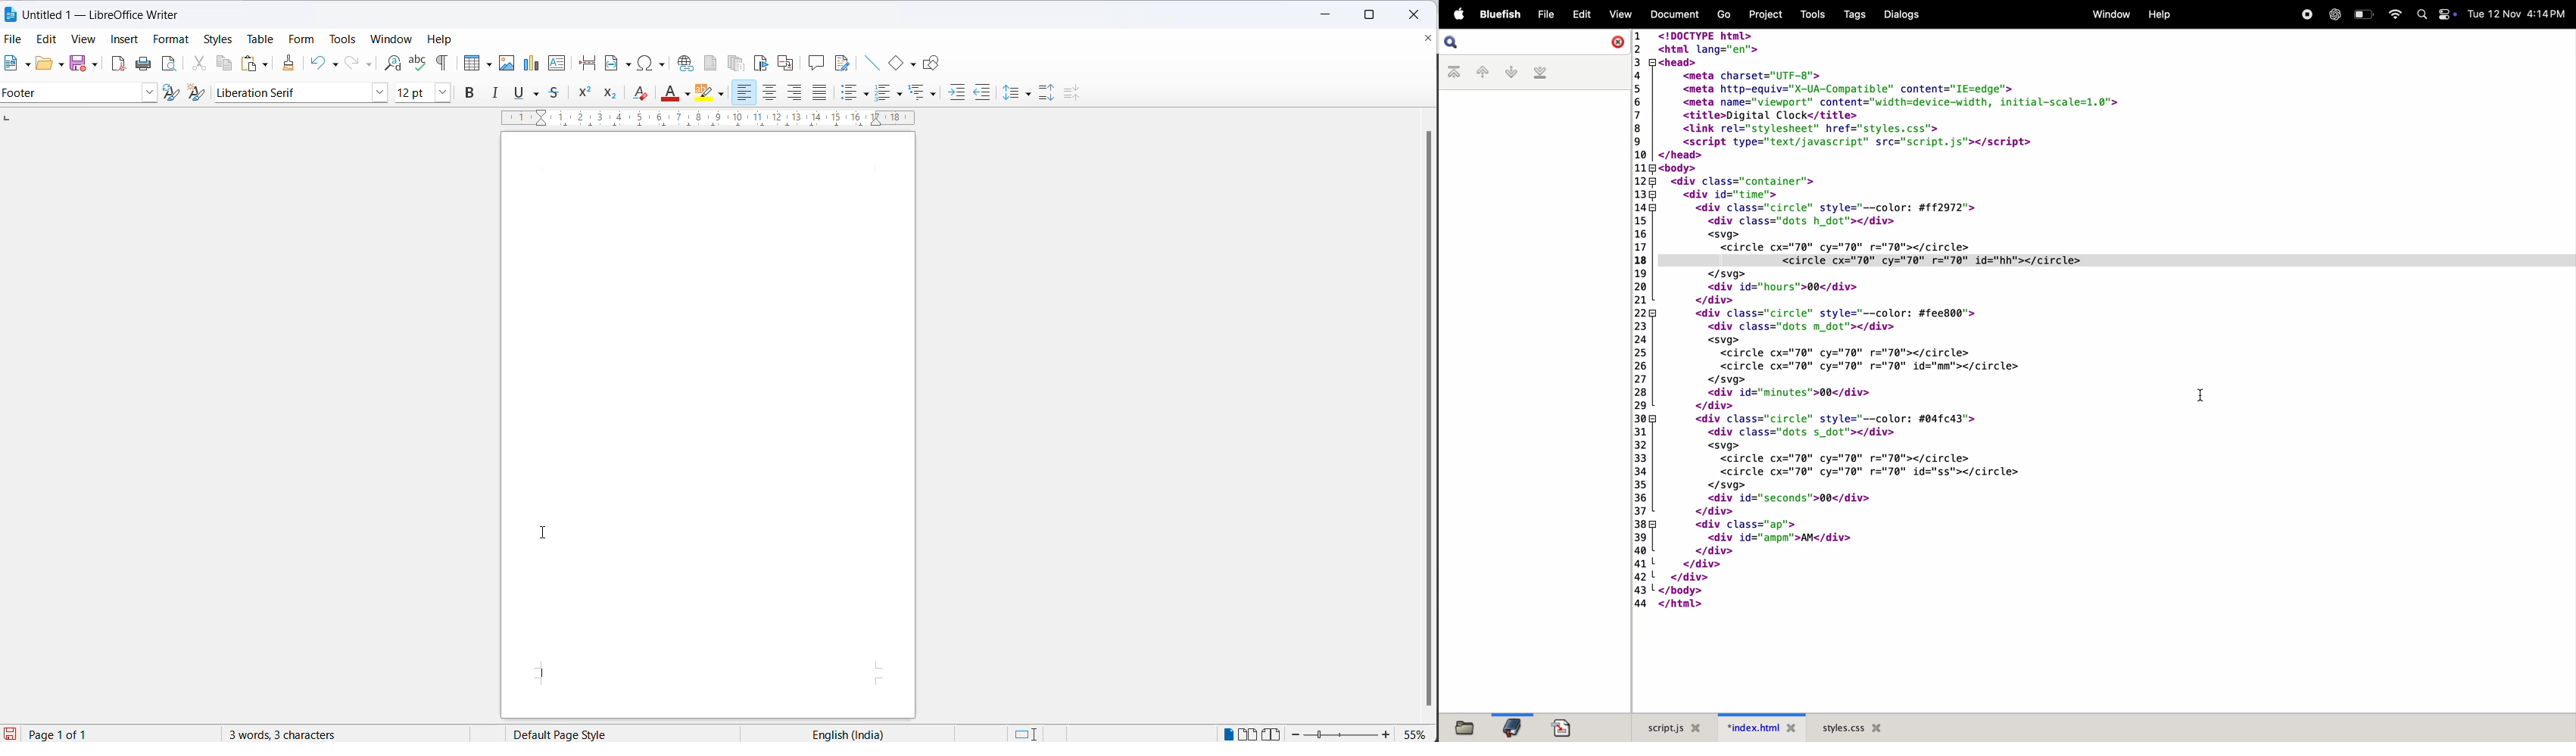 The height and width of the screenshot is (756, 2576). I want to click on strikethrough, so click(558, 92).